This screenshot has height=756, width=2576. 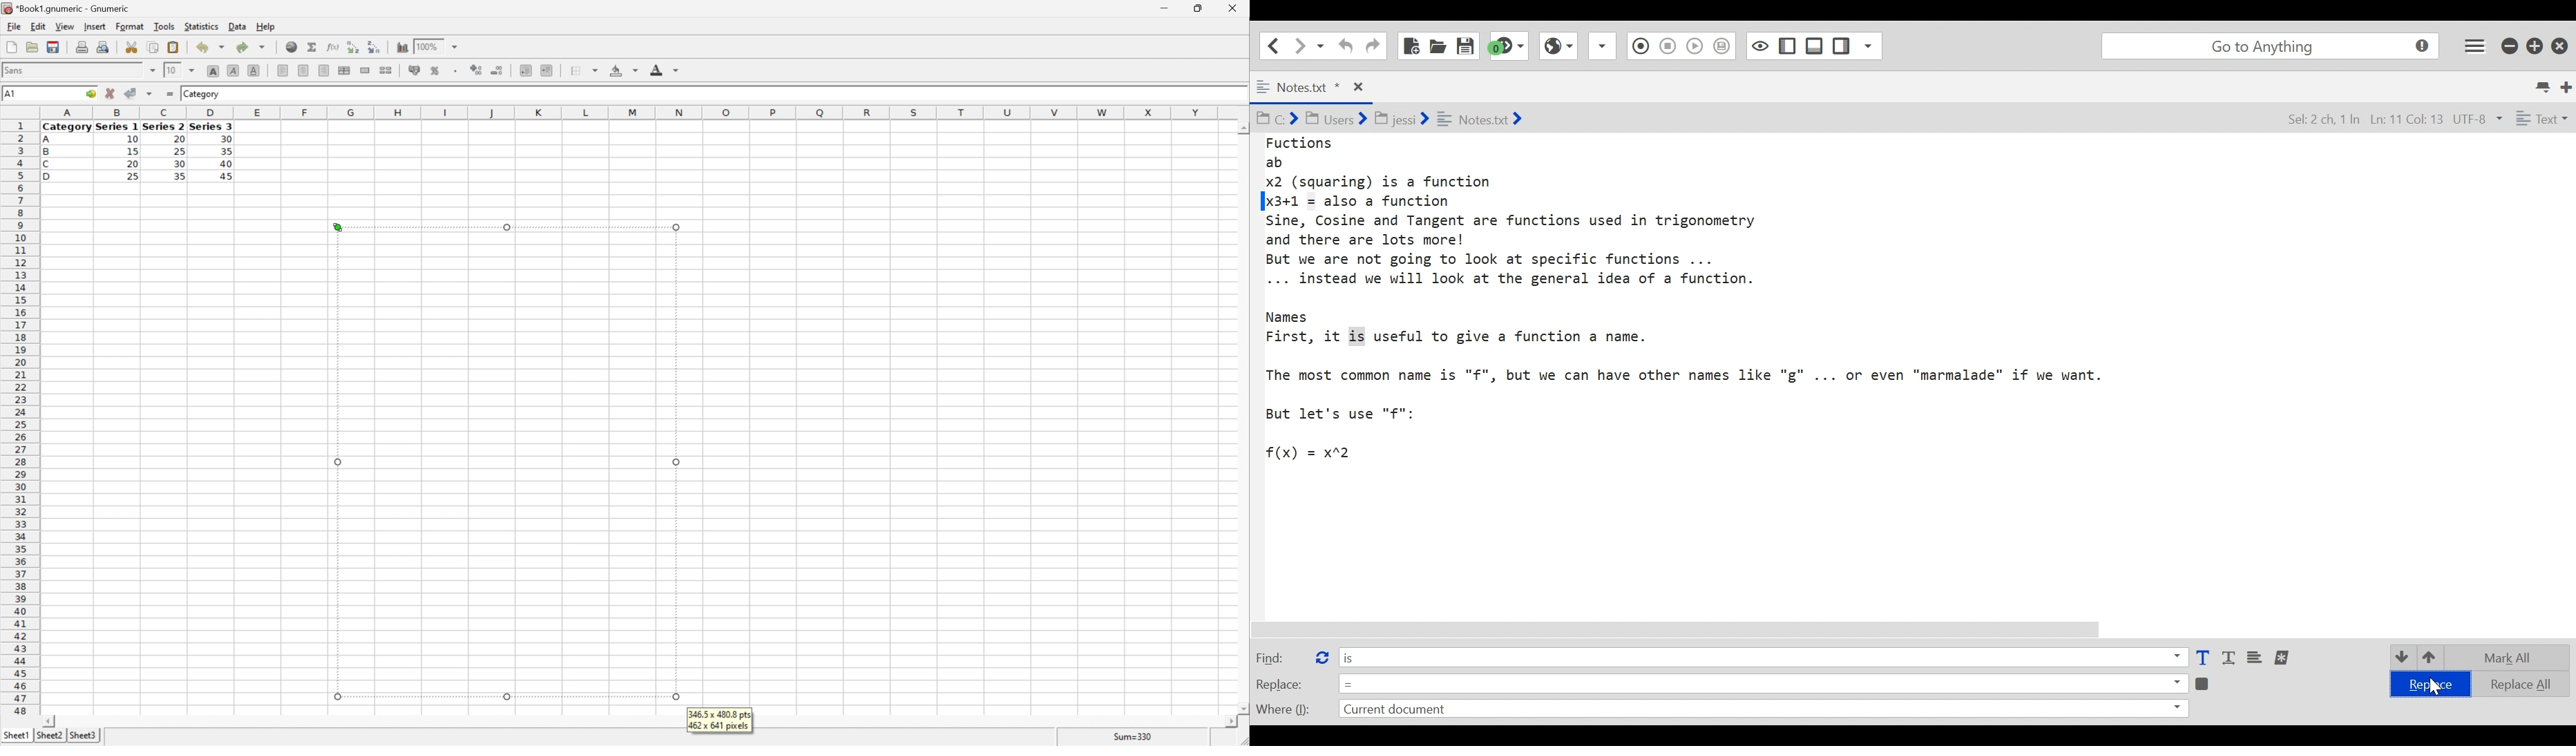 What do you see at coordinates (1509, 46) in the screenshot?
I see `Jump to next syntax checking result` at bounding box center [1509, 46].